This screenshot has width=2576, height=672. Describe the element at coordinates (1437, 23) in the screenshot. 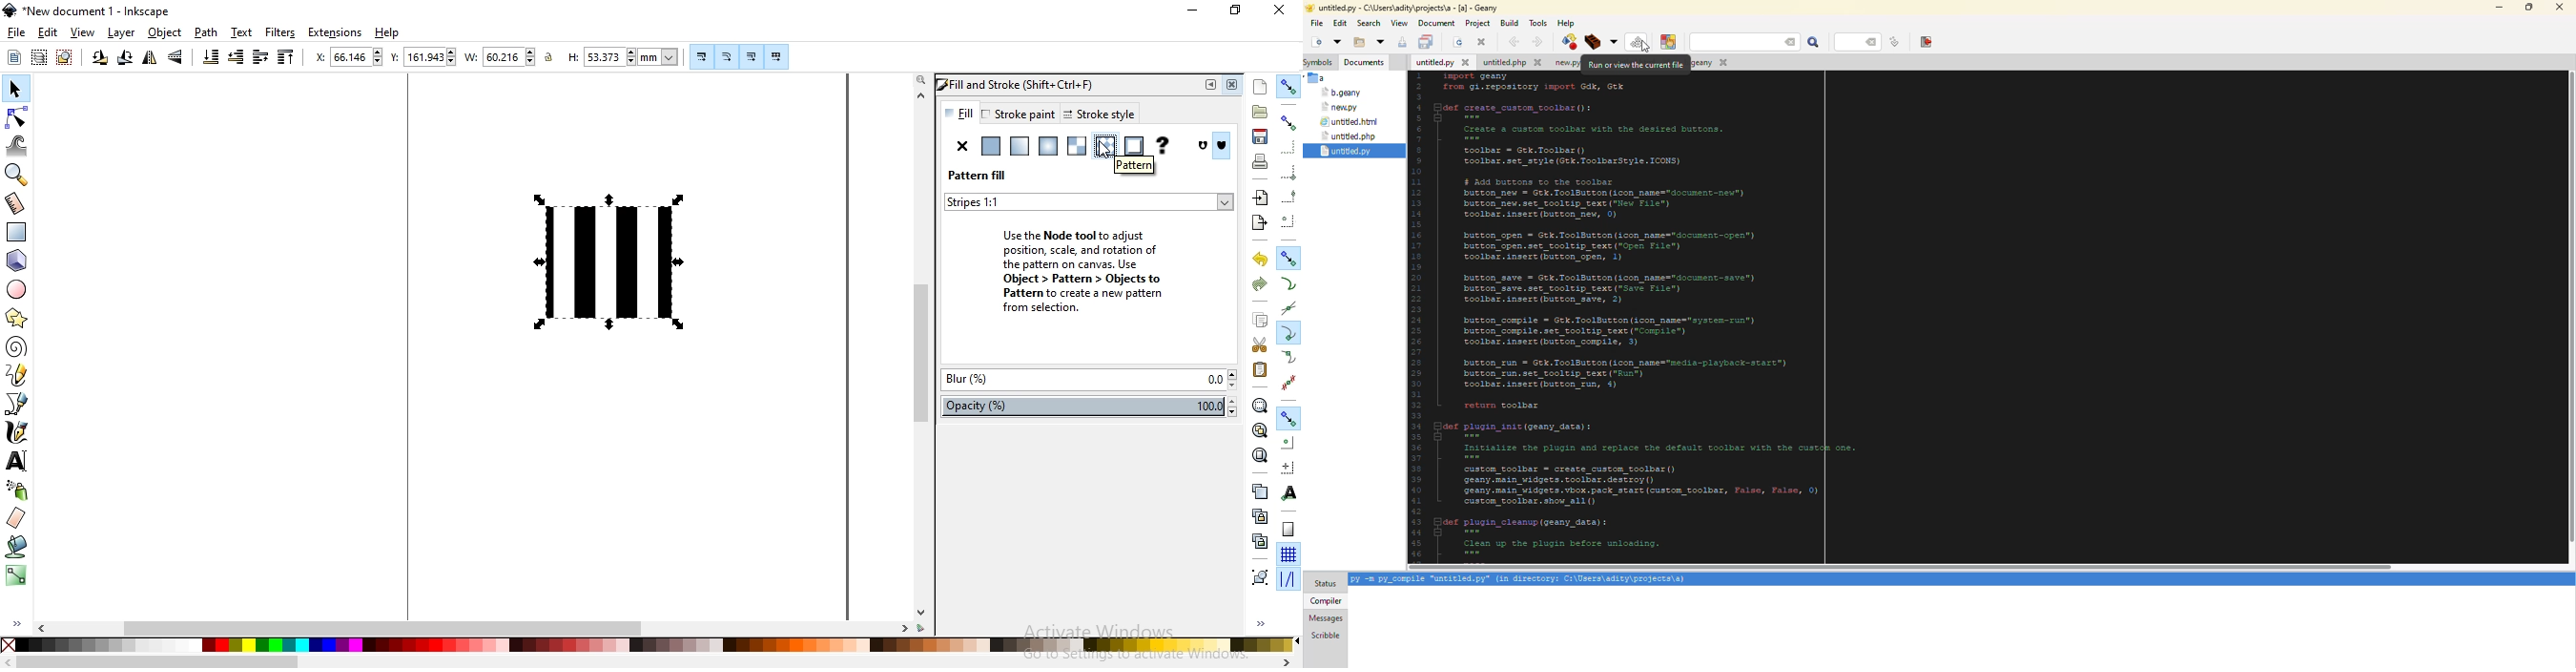

I see `document` at that location.